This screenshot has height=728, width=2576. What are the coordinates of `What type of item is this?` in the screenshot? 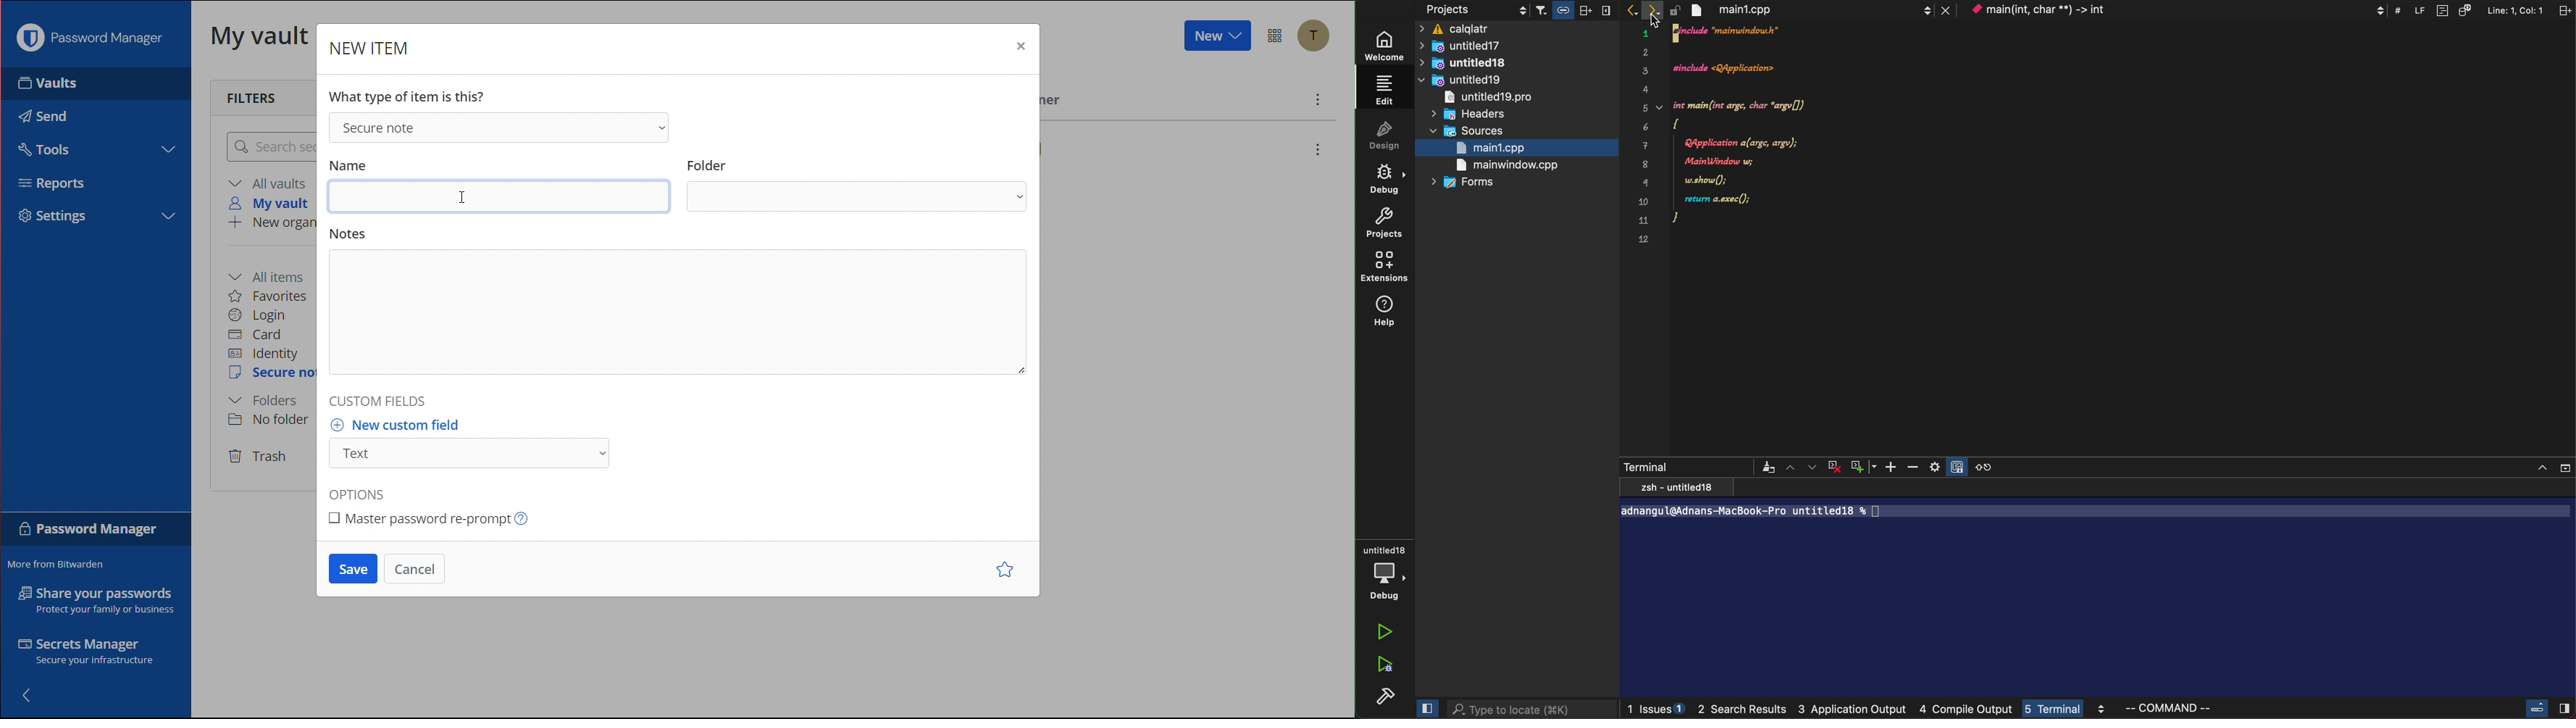 It's located at (411, 94).